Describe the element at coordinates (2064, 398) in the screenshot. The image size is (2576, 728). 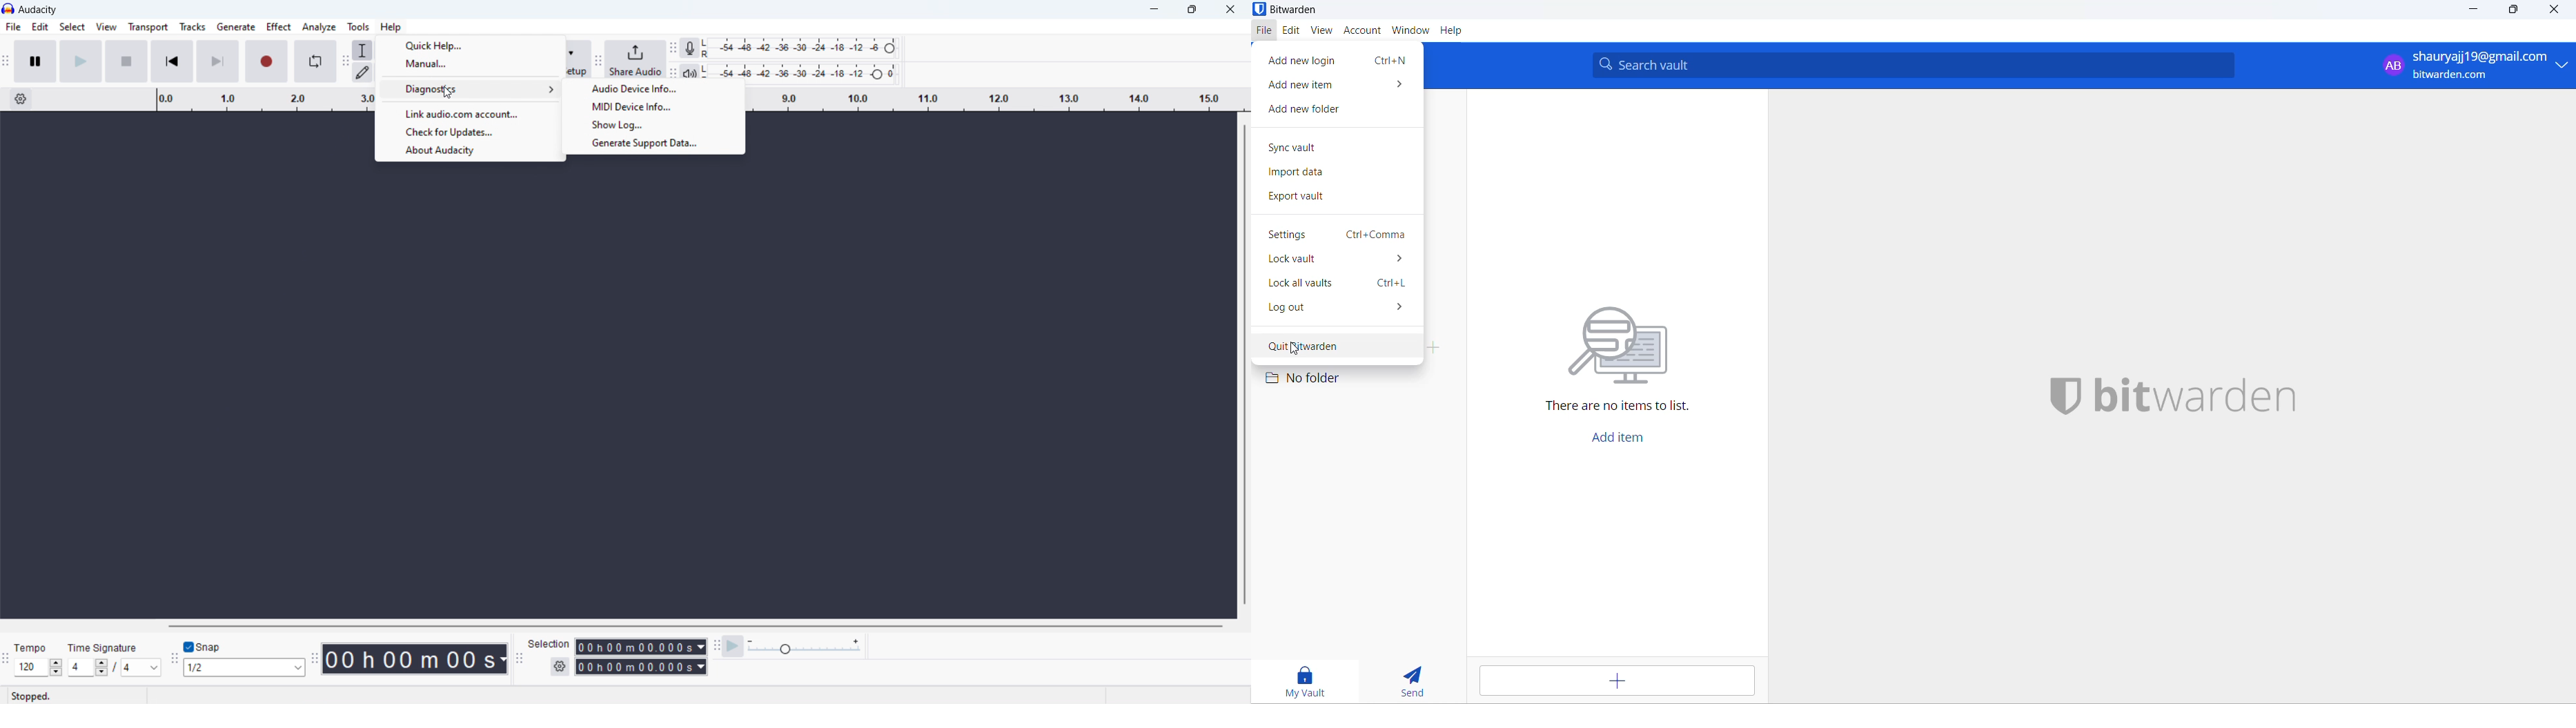
I see `application logo` at that location.